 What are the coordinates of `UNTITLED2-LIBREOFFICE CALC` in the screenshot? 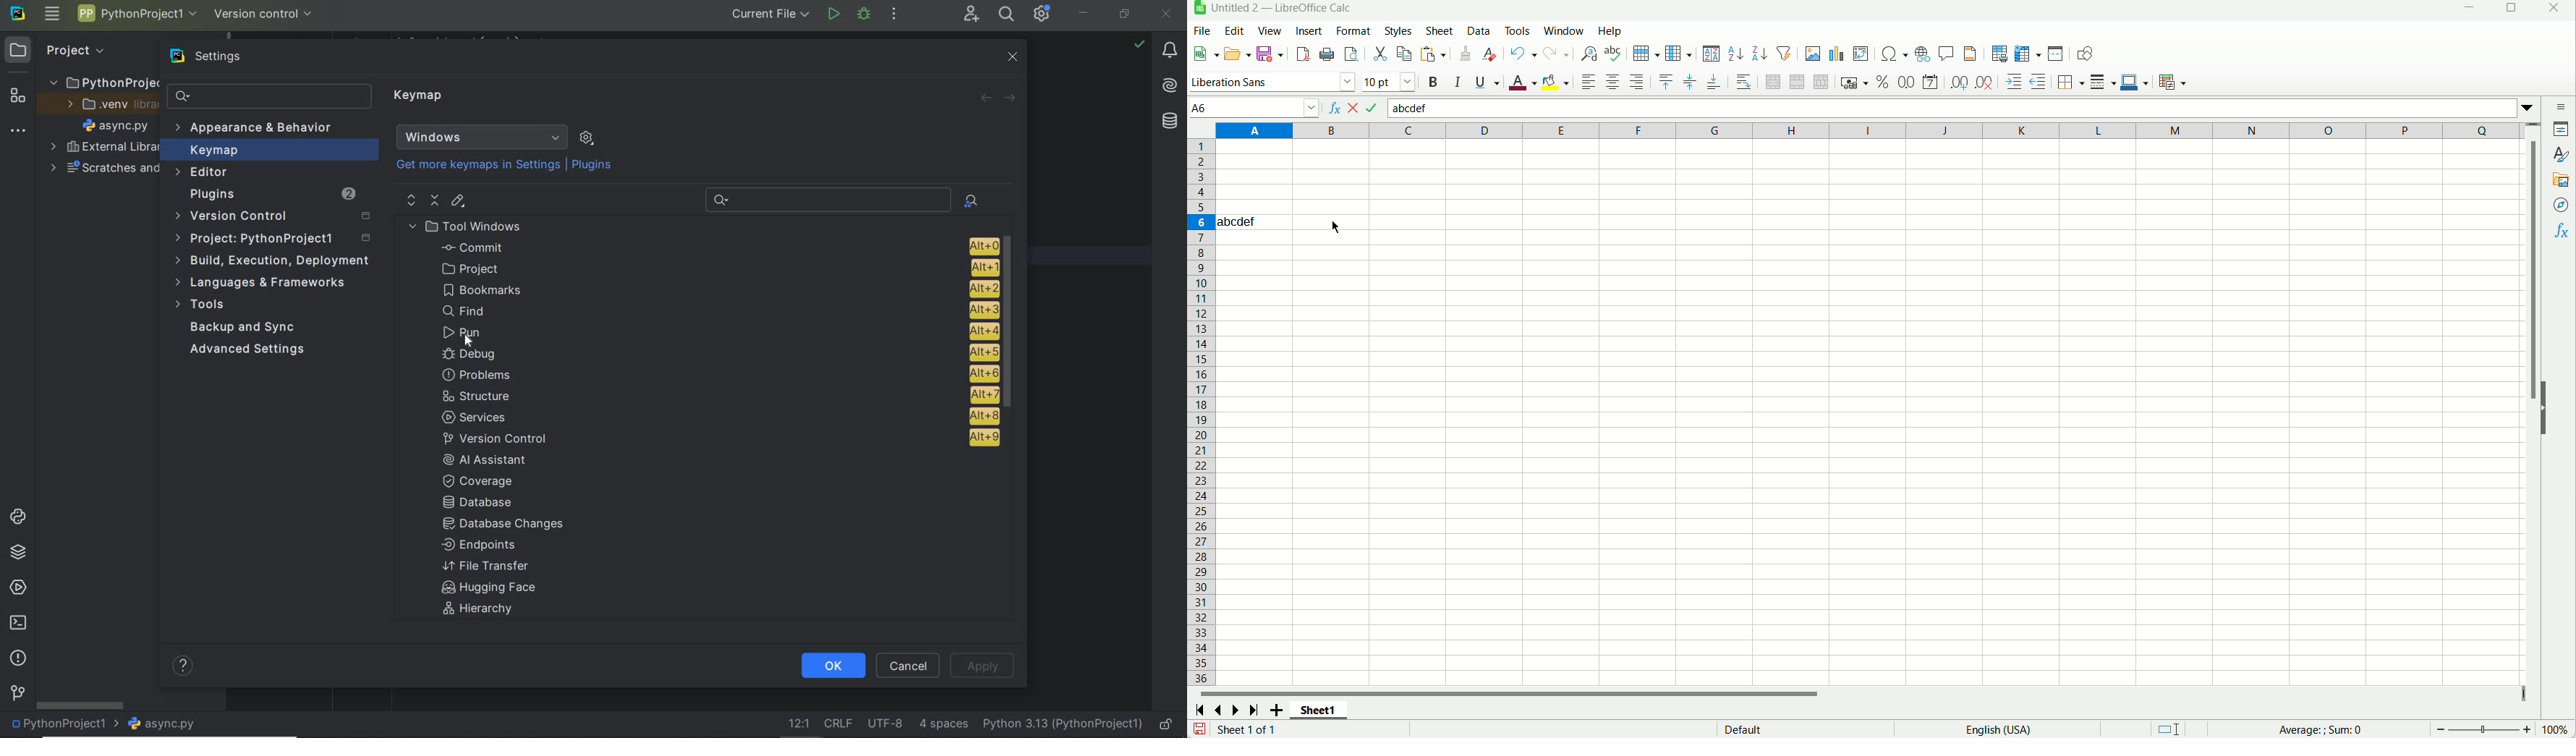 It's located at (1283, 7).